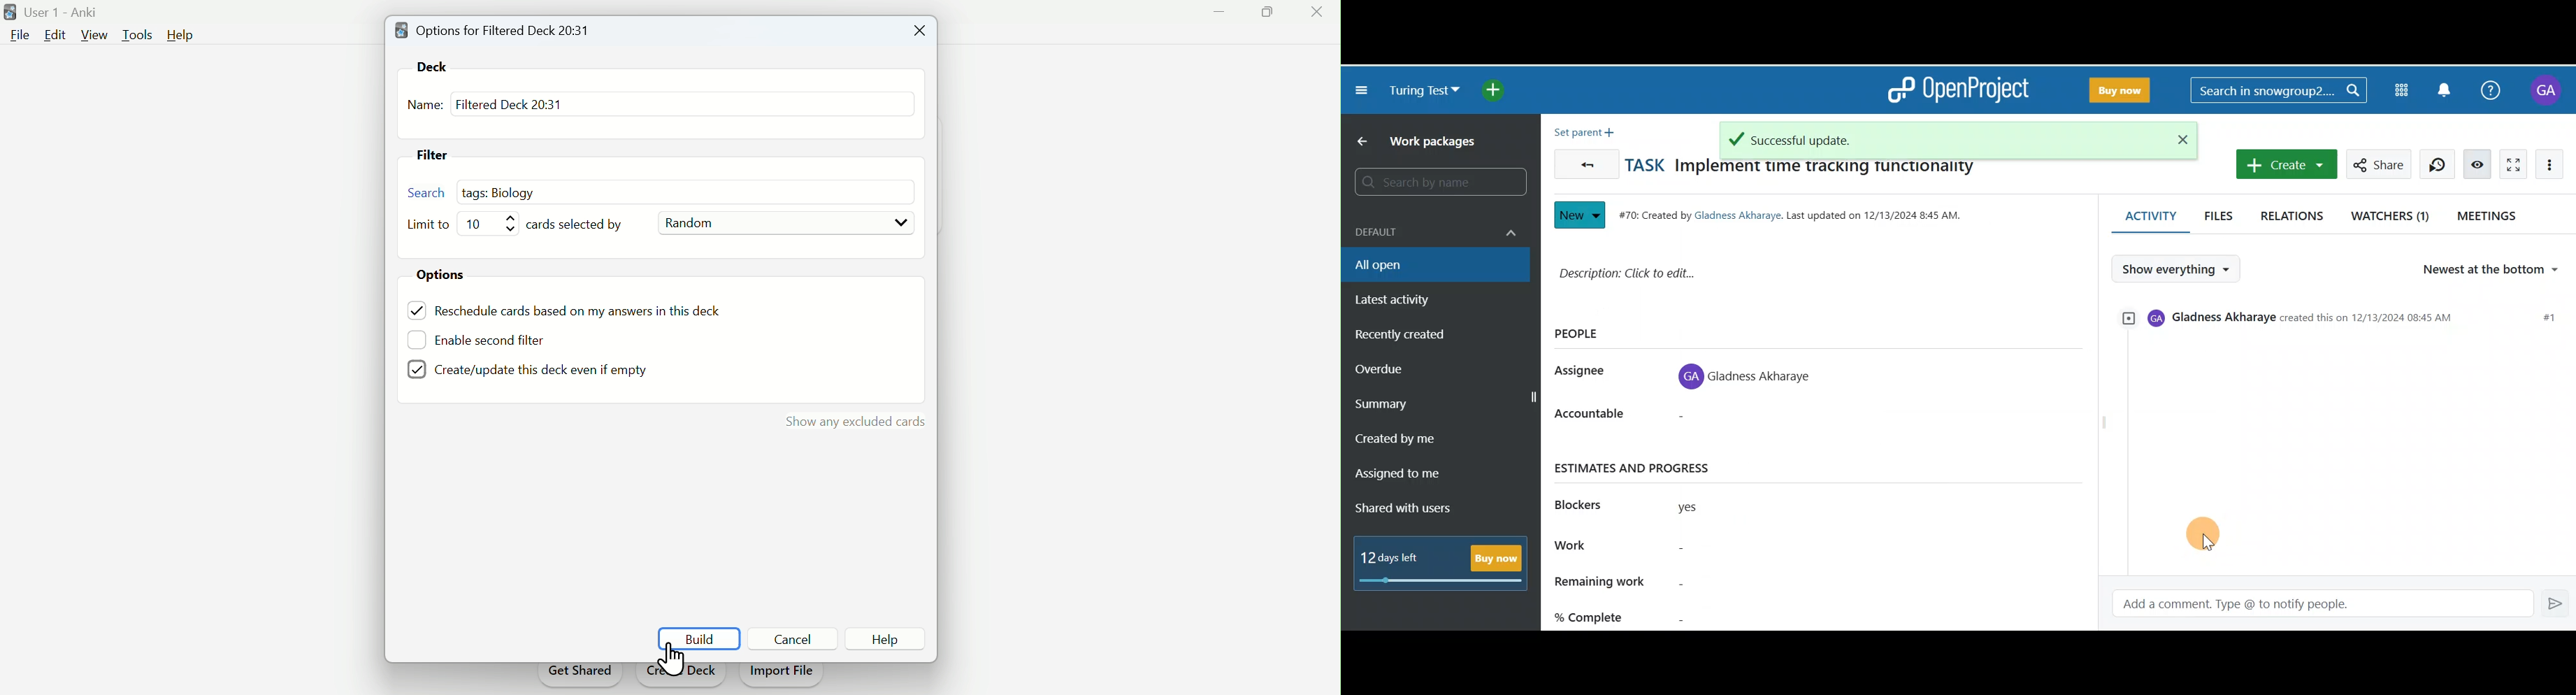 The image size is (2576, 700). Describe the element at coordinates (54, 34) in the screenshot. I see `Edit` at that location.